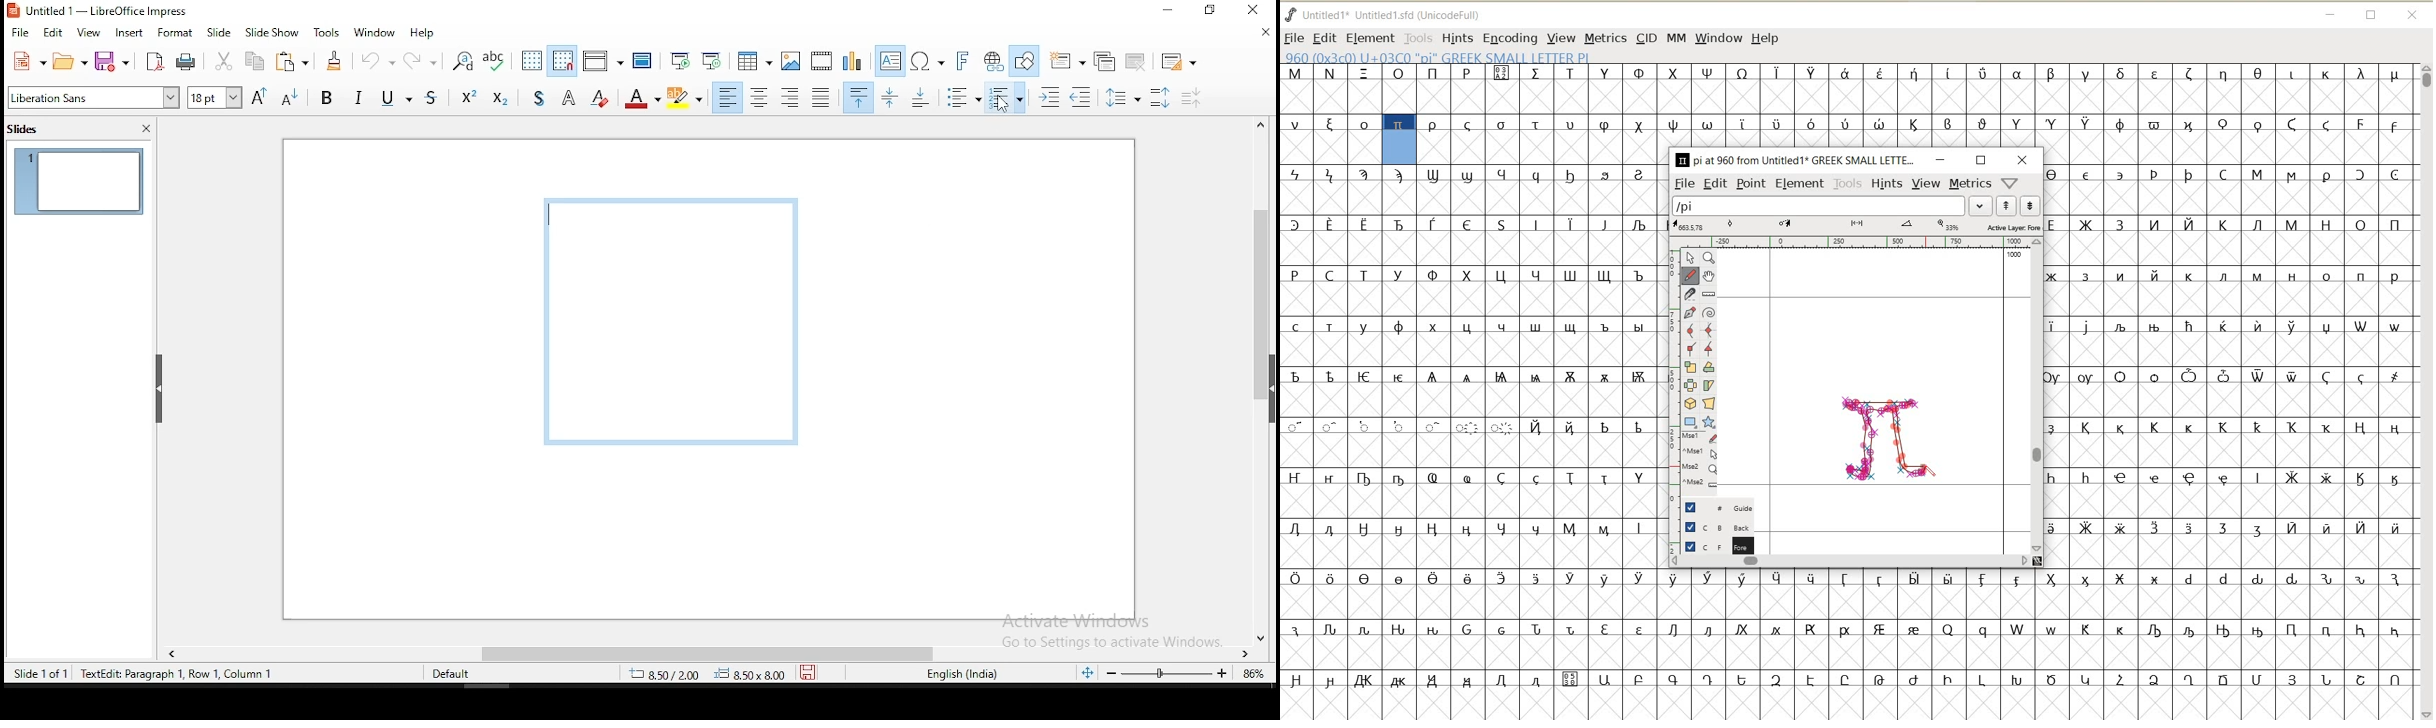 This screenshot has width=2436, height=728. I want to click on RULER, so click(1855, 243).